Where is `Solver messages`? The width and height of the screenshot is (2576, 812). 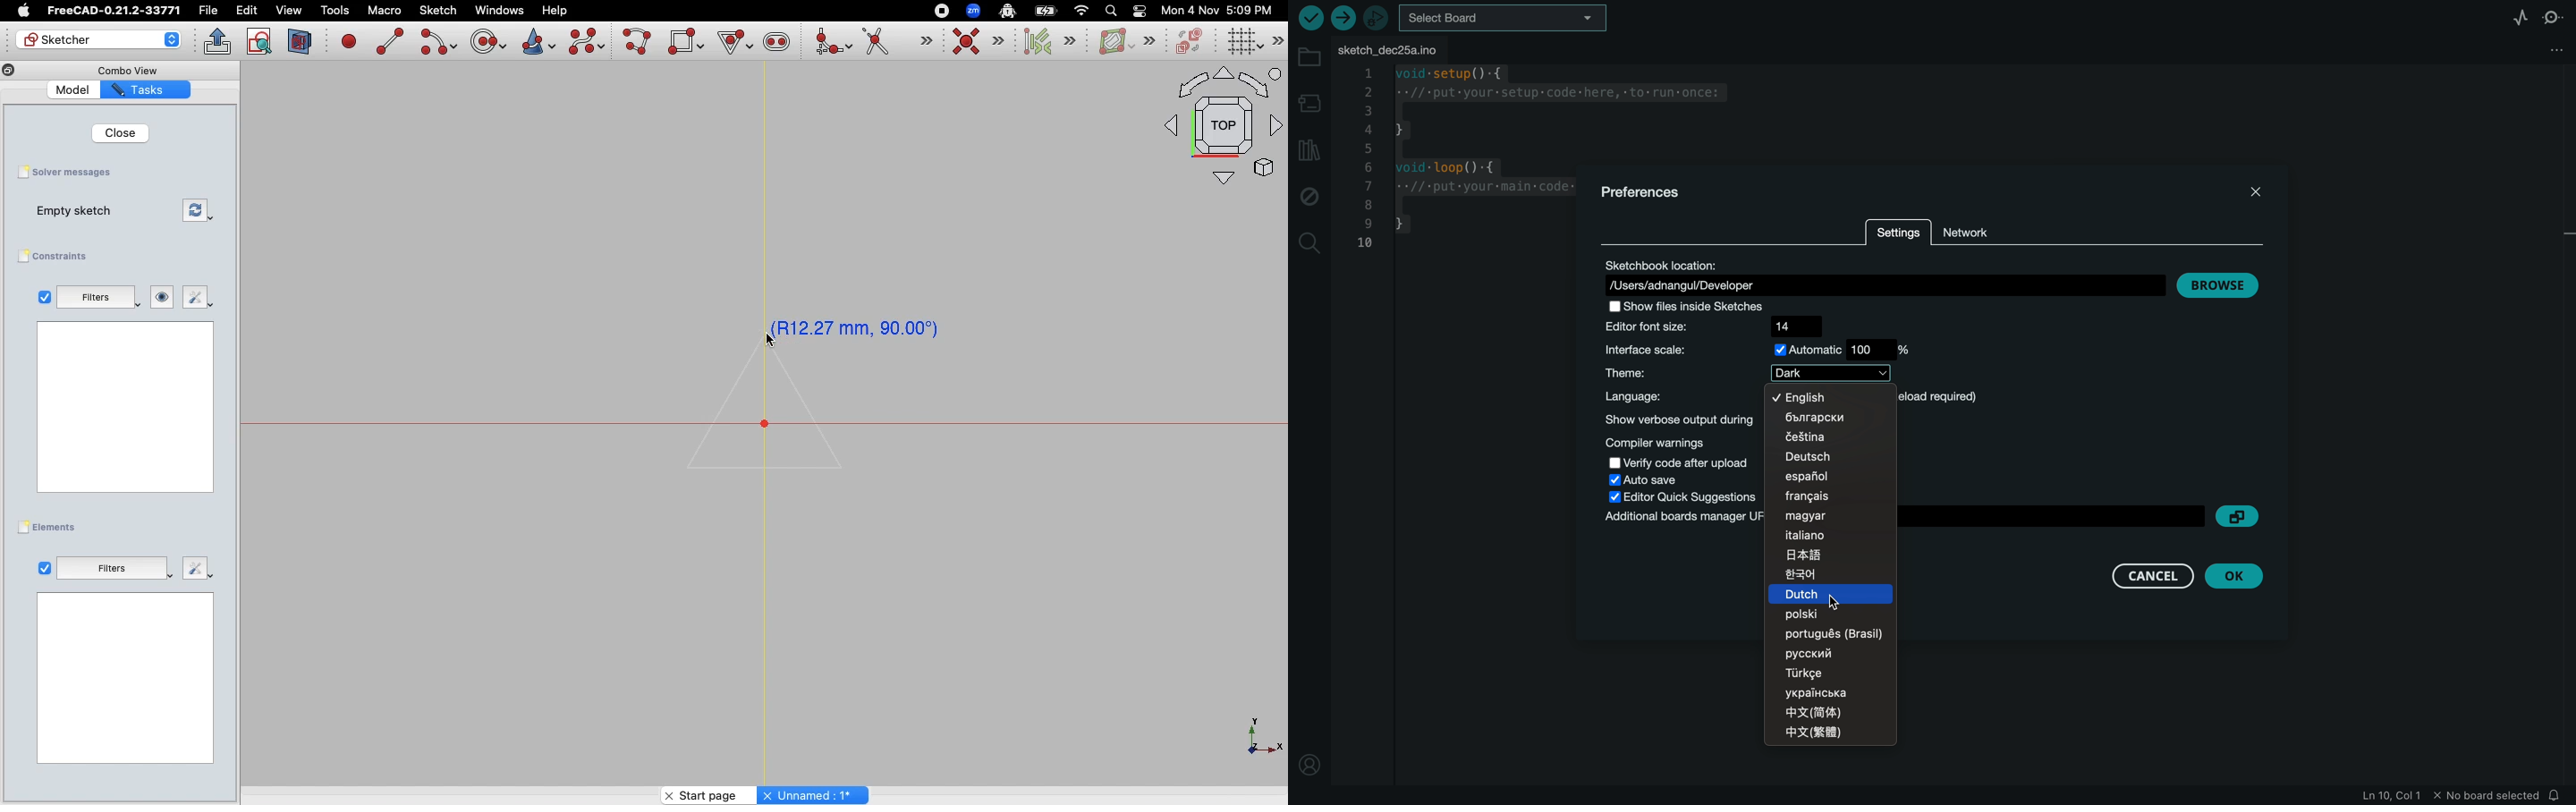
Solver messages is located at coordinates (69, 172).